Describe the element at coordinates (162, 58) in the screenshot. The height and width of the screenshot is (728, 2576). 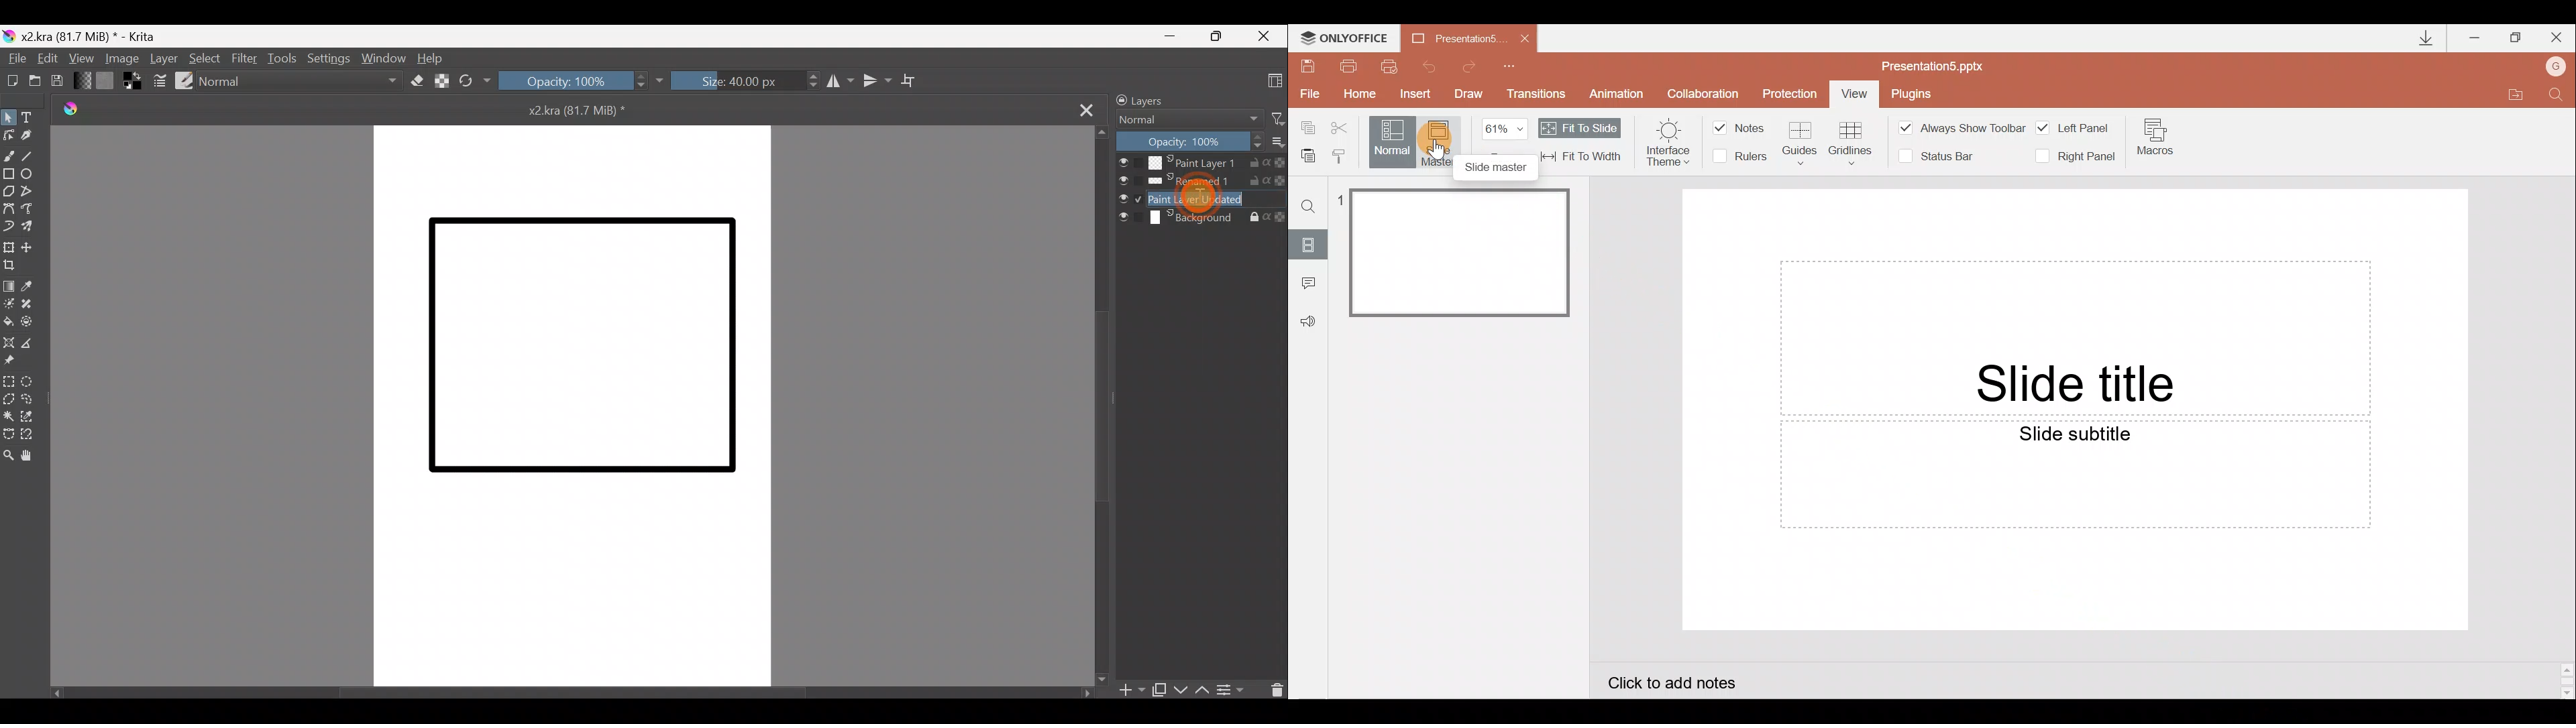
I see `Layer` at that location.